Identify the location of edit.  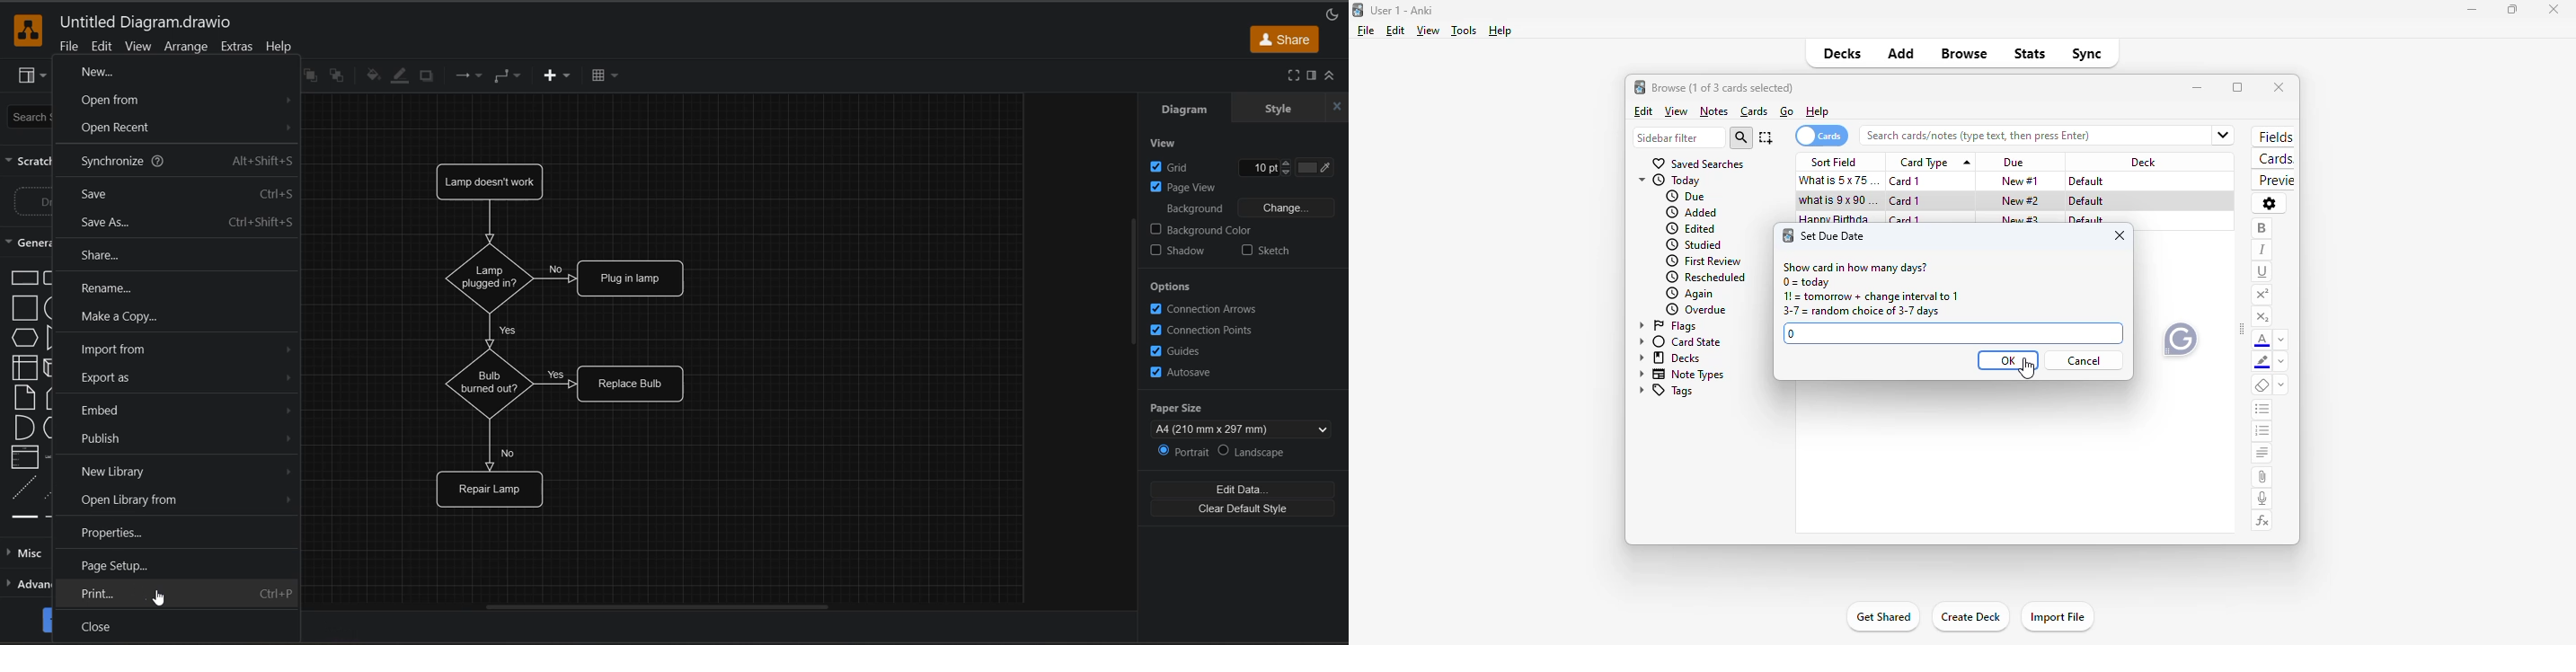
(1644, 111).